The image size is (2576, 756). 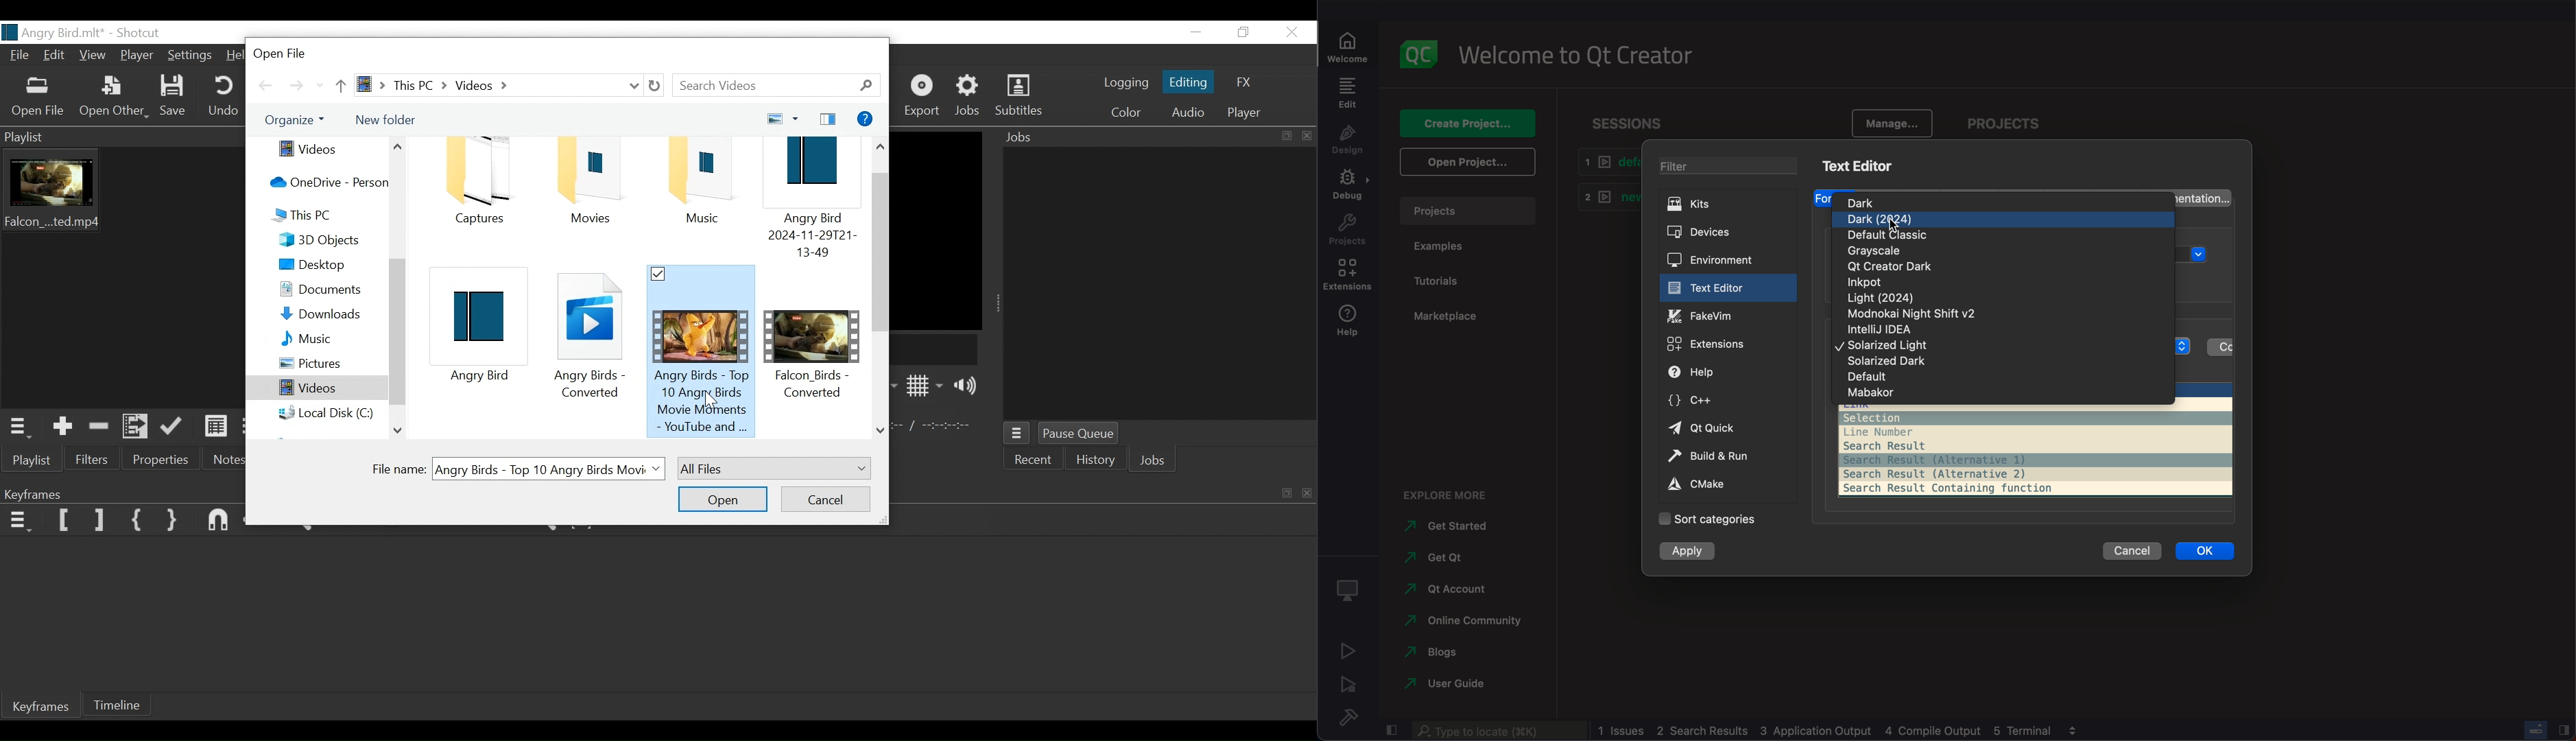 What do you see at coordinates (100, 520) in the screenshot?
I see `Set Filter last` at bounding box center [100, 520].